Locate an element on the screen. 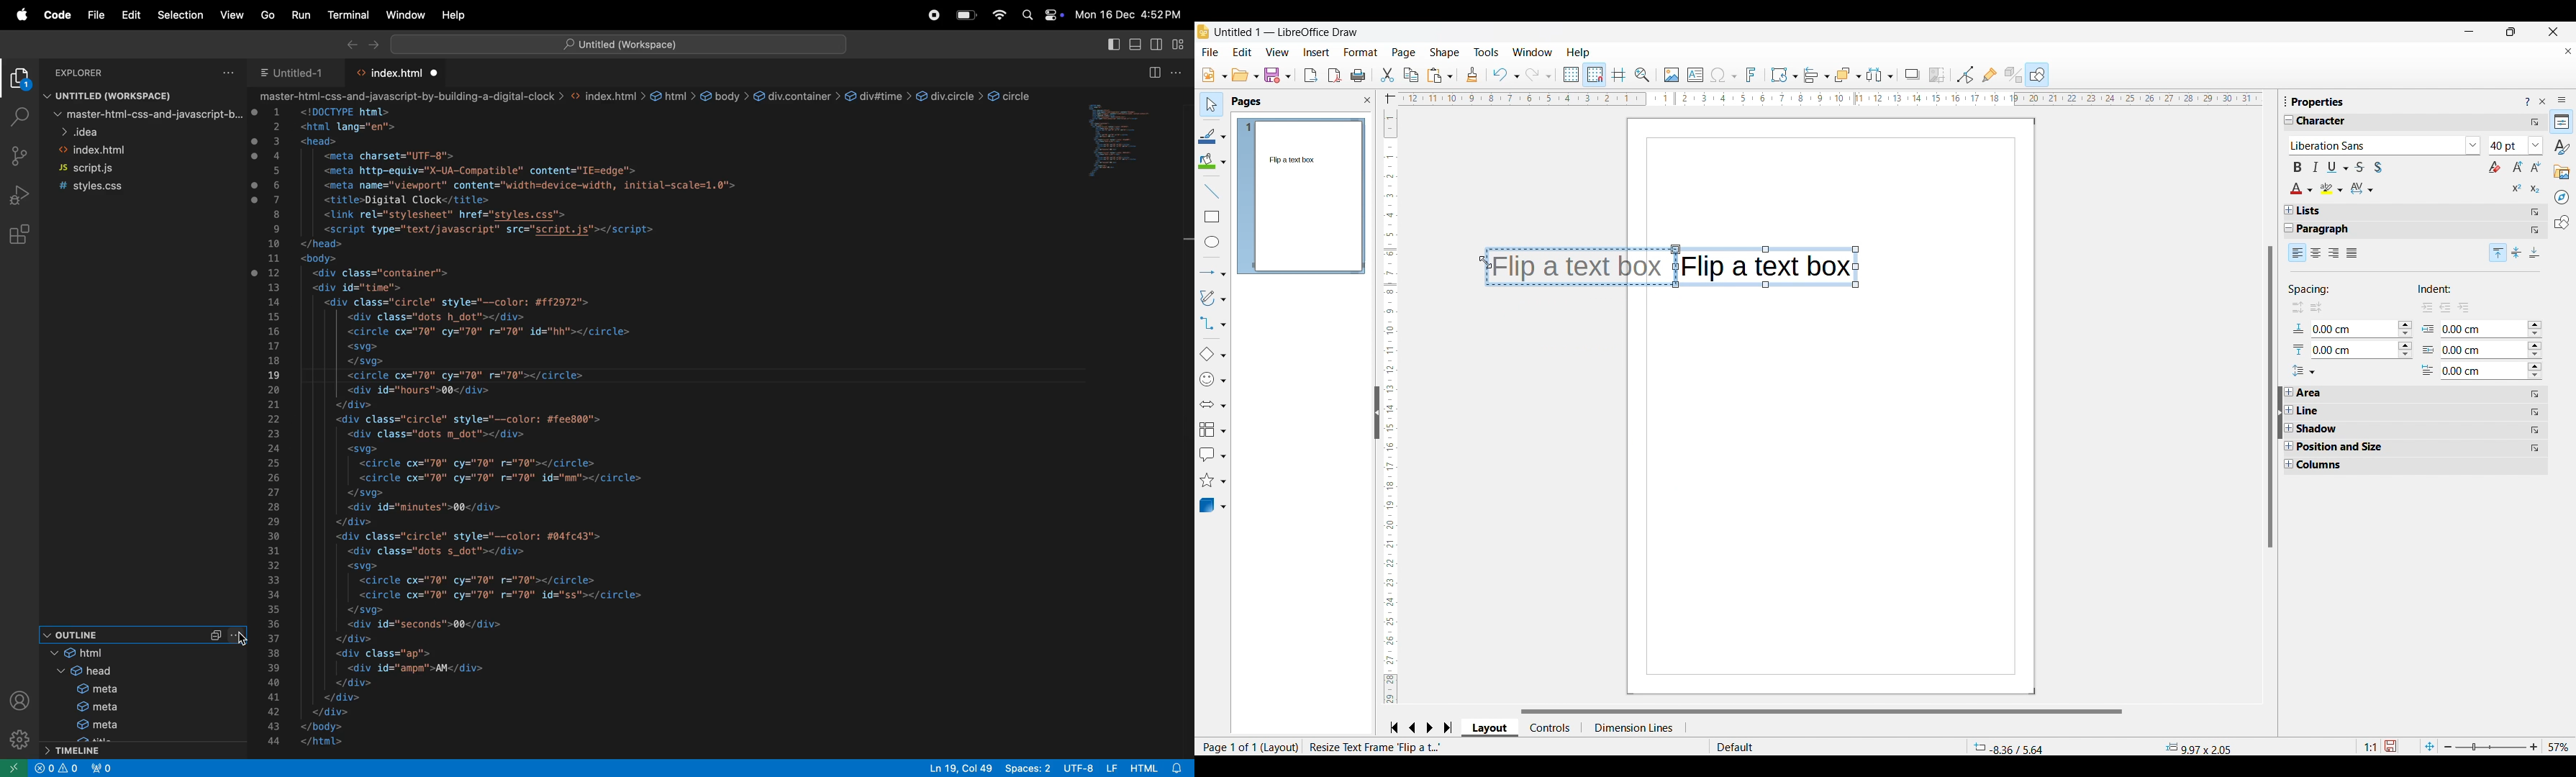 This screenshot has width=2576, height=784. Strike through  is located at coordinates (2359, 167).